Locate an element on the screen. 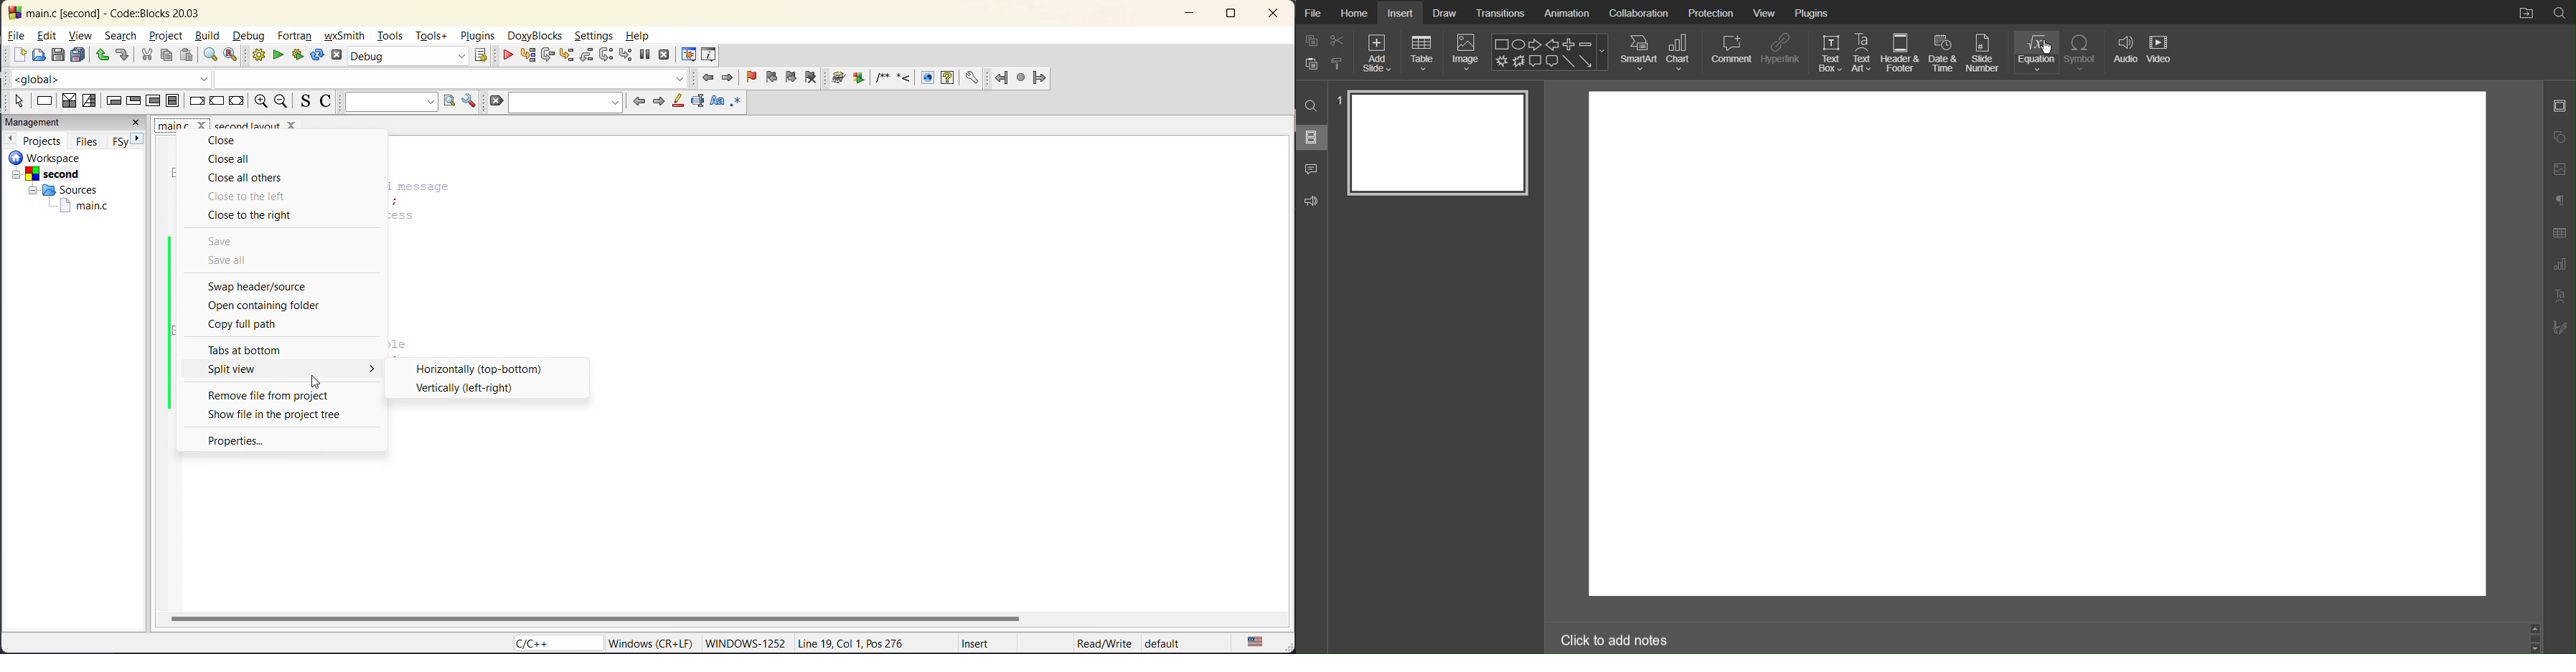 Image resolution: width=2576 pixels, height=672 pixels. search is located at coordinates (120, 35).